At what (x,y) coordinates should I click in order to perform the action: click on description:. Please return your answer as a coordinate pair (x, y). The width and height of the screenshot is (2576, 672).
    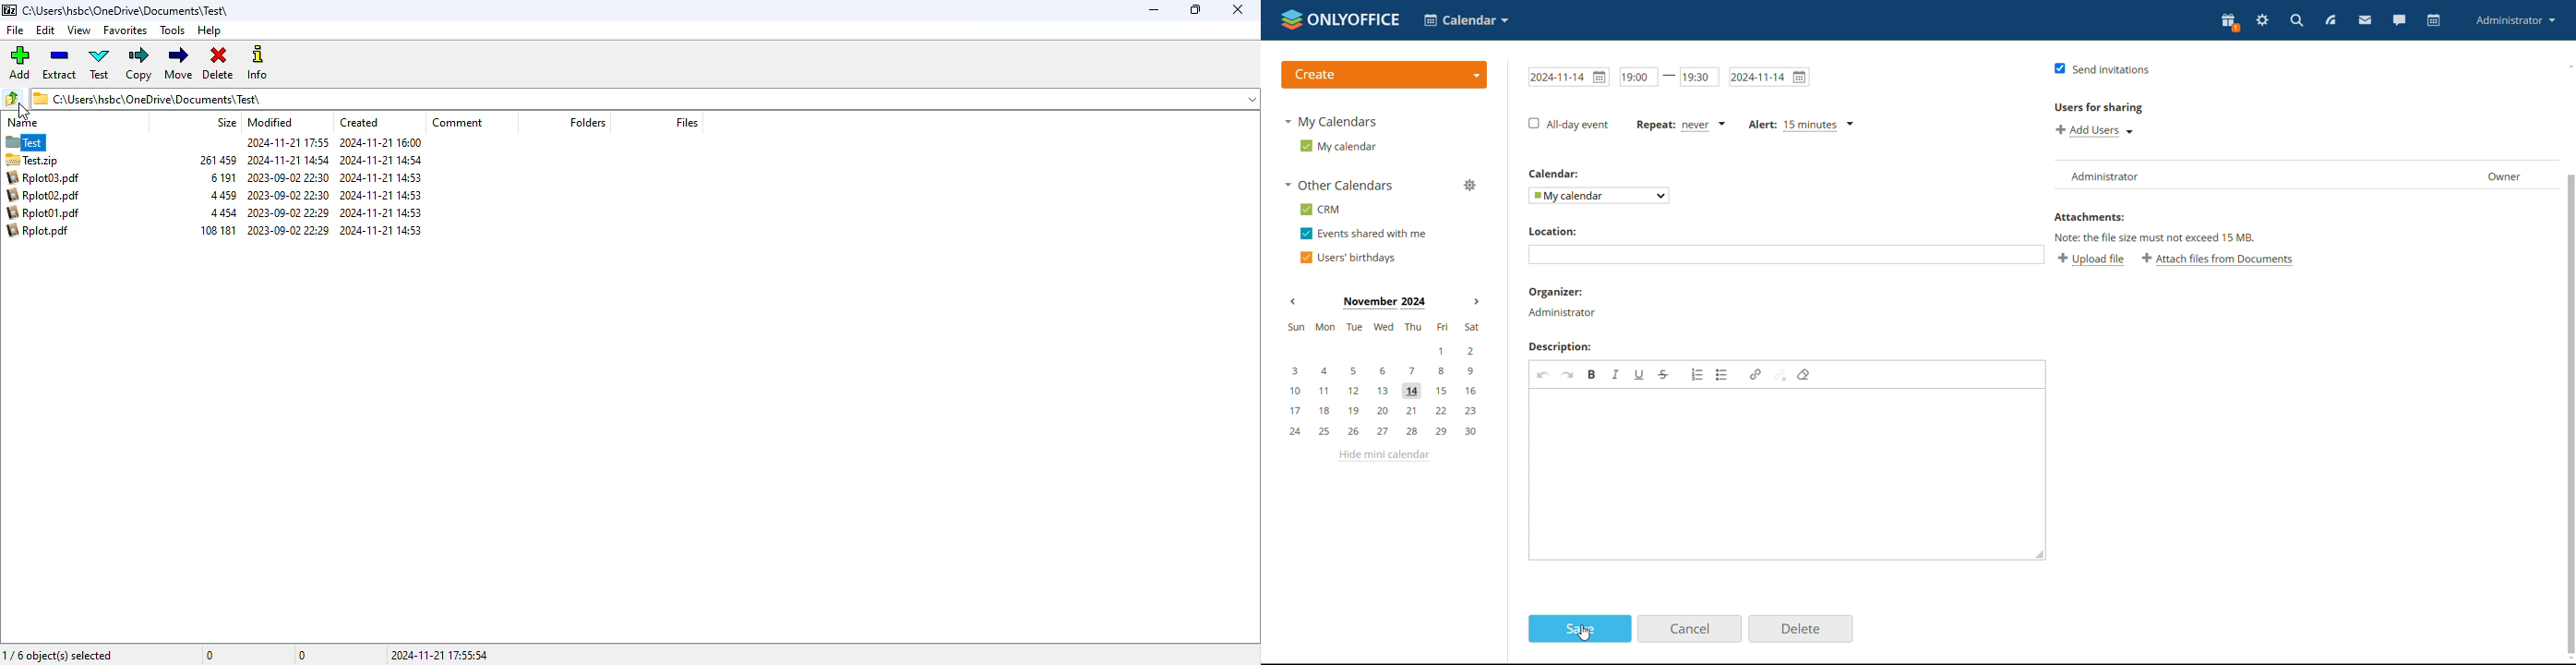
    Looking at the image, I should click on (1562, 343).